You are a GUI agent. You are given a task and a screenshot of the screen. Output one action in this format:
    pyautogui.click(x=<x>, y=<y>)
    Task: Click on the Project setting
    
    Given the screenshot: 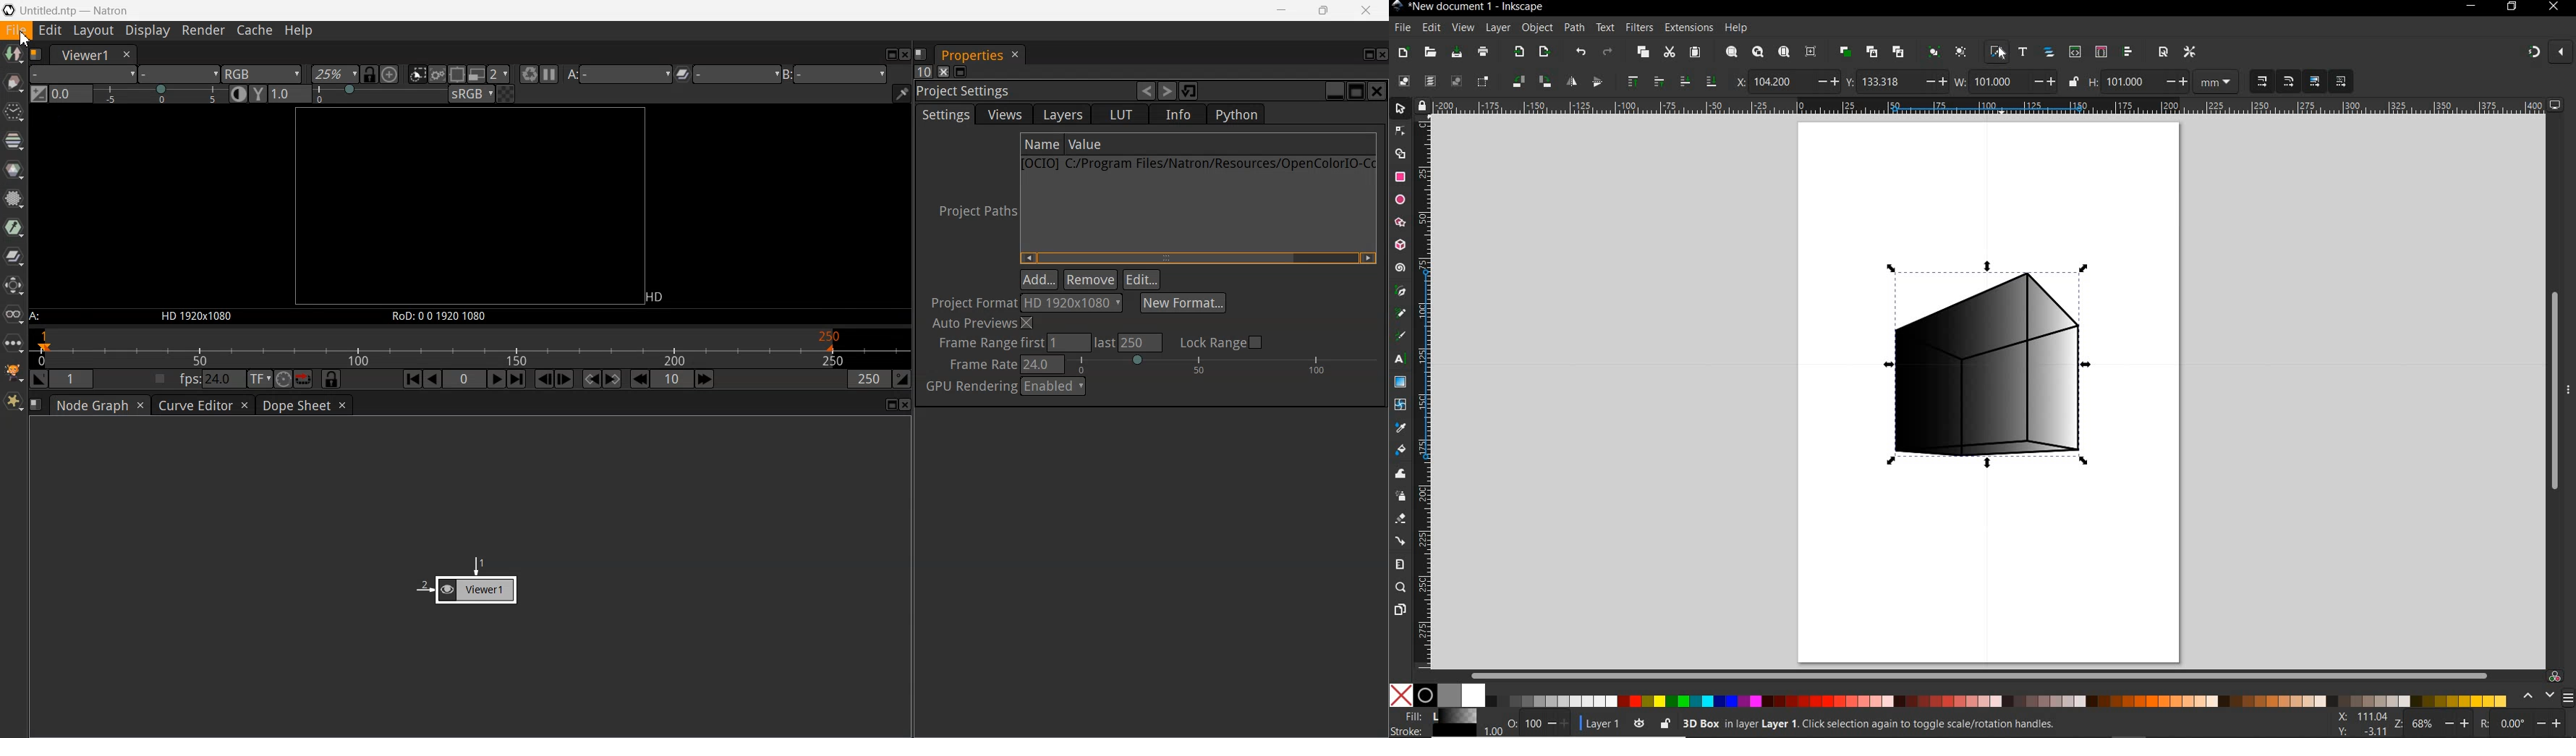 What is the action you would take?
    pyautogui.click(x=1023, y=92)
    